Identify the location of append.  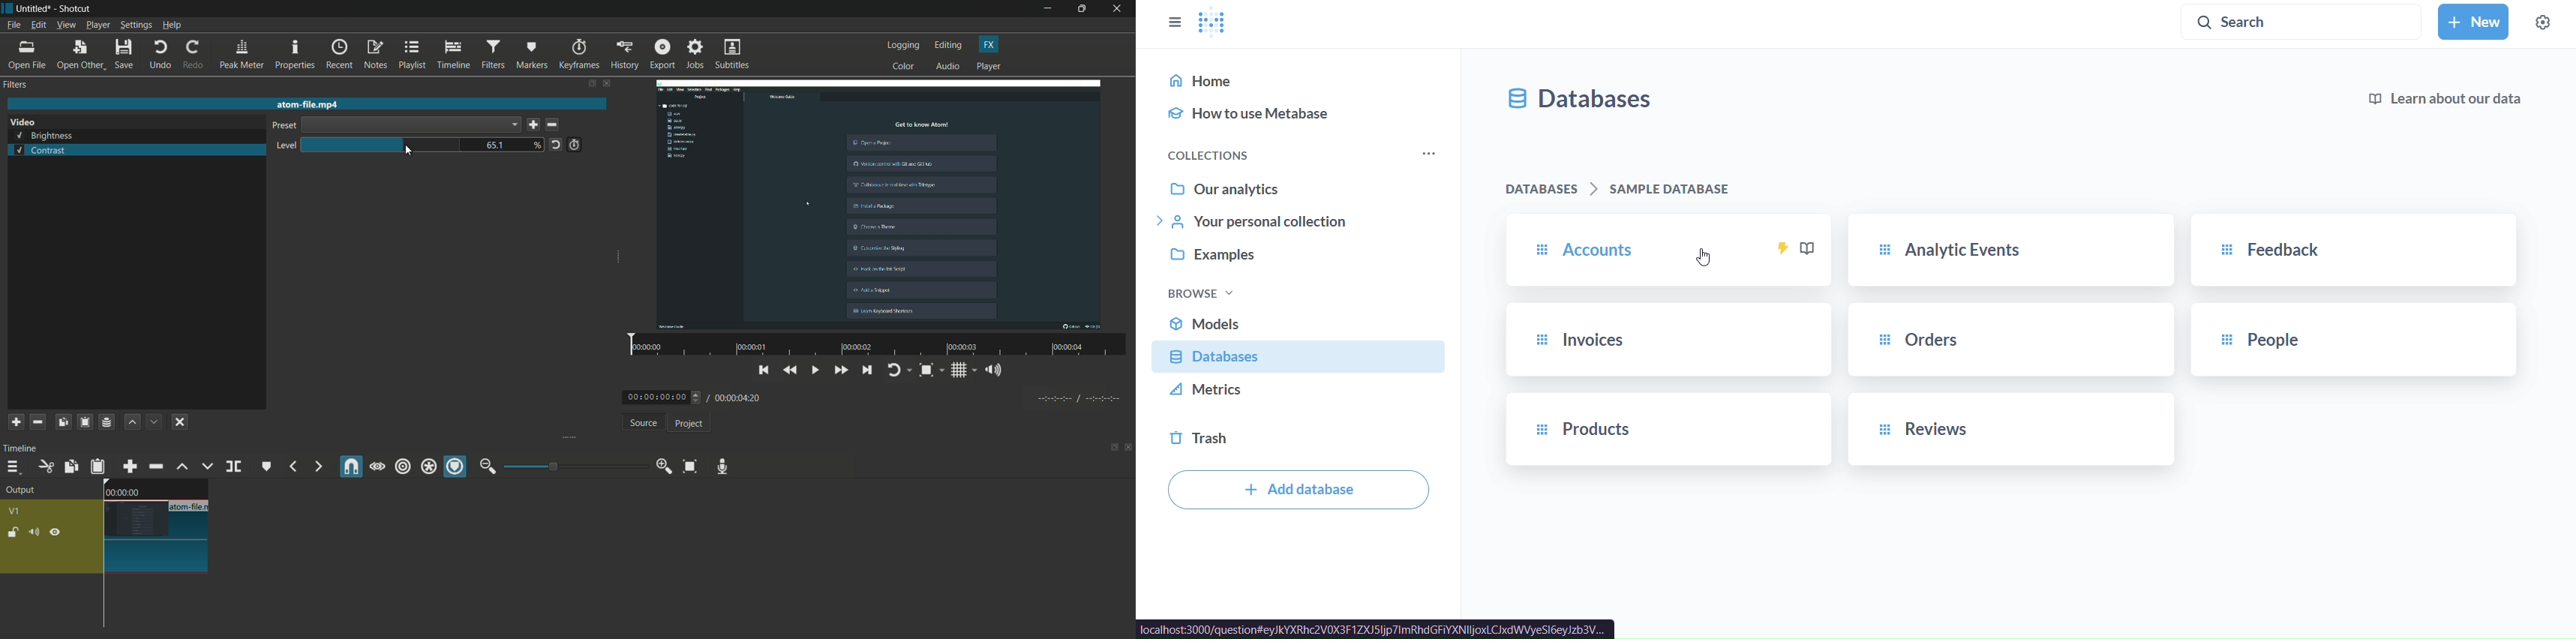
(128, 466).